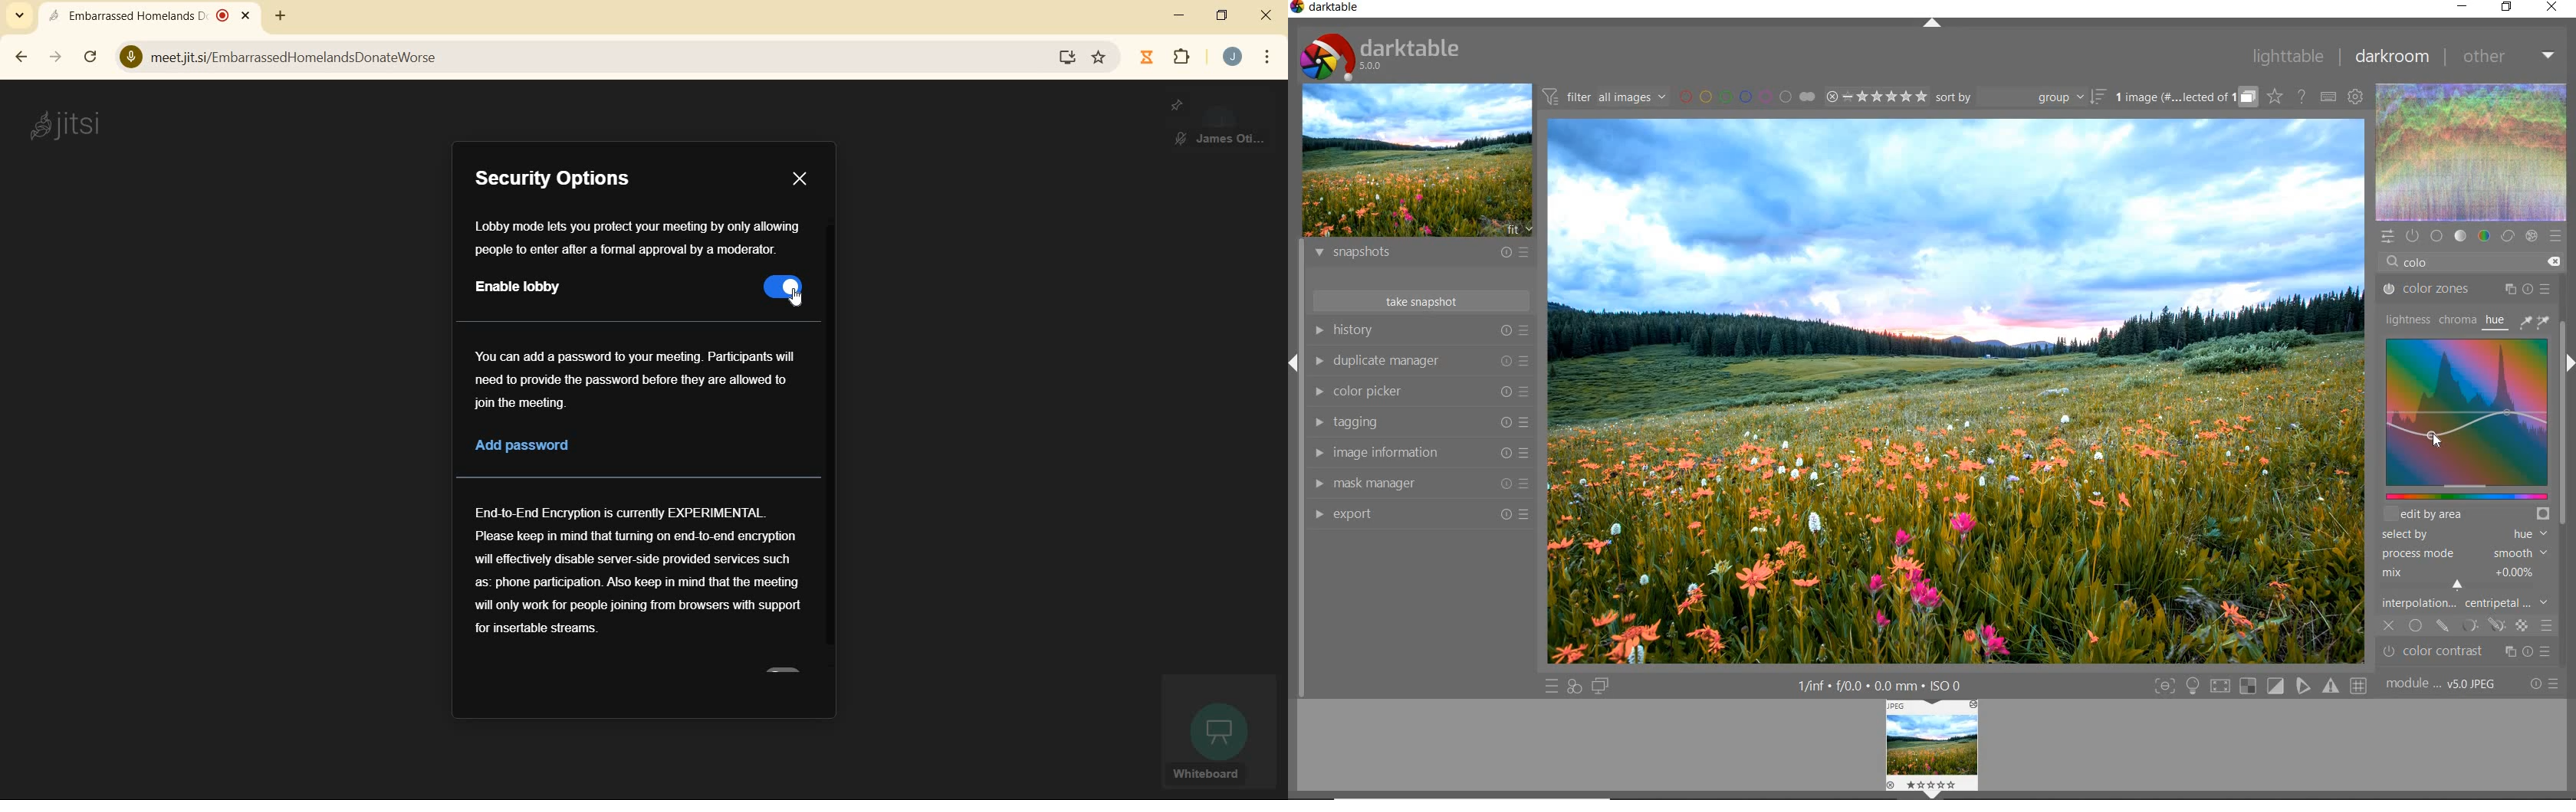 The height and width of the screenshot is (812, 2576). What do you see at coordinates (572, 180) in the screenshot?
I see `security options` at bounding box center [572, 180].